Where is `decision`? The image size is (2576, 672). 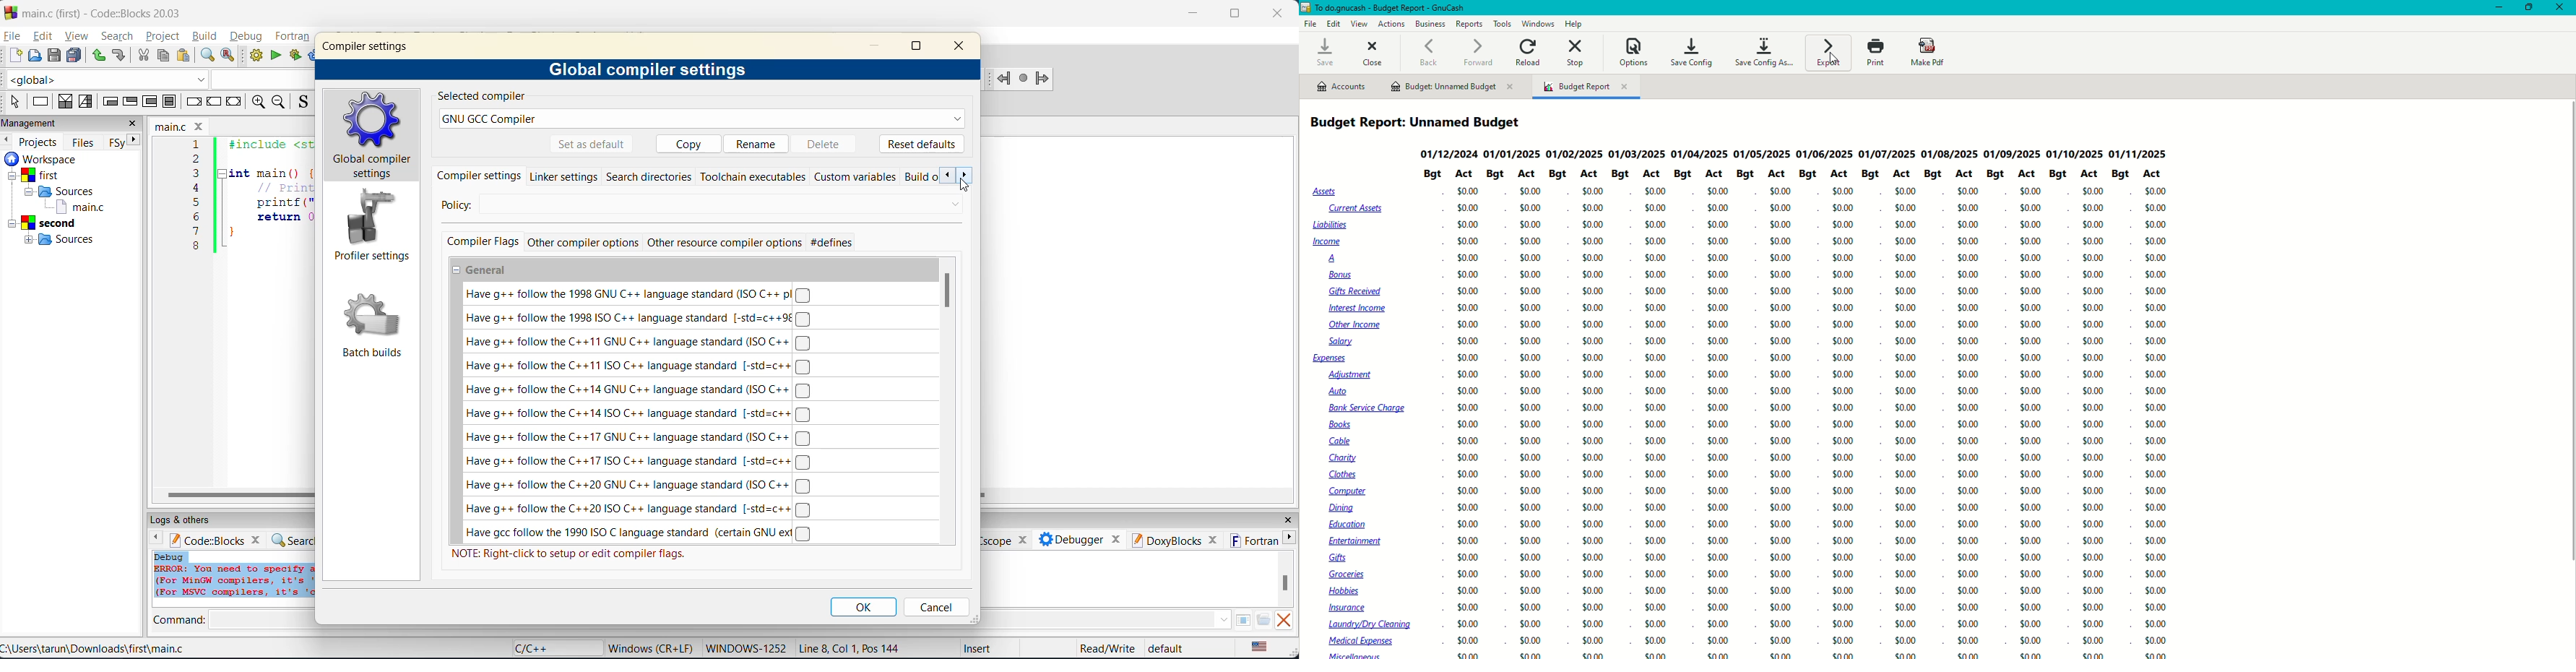 decision is located at coordinates (65, 103).